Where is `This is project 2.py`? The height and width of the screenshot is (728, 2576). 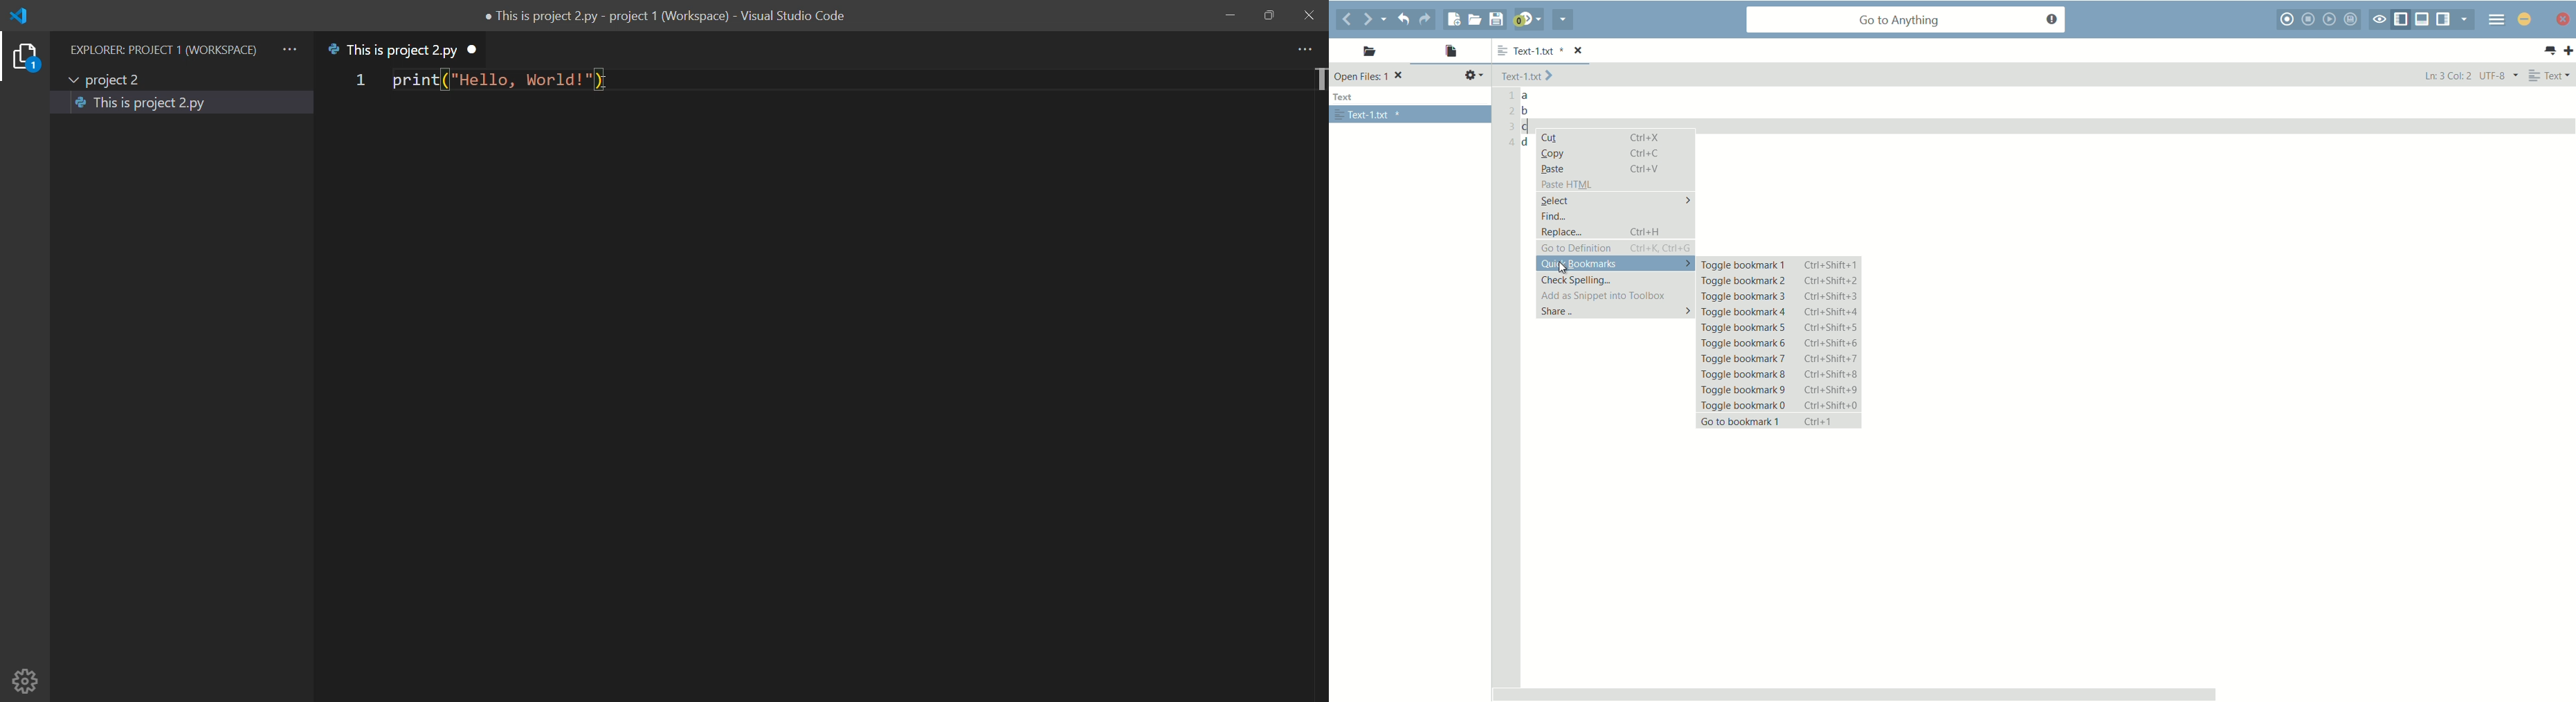 This is project 2.py is located at coordinates (393, 51).